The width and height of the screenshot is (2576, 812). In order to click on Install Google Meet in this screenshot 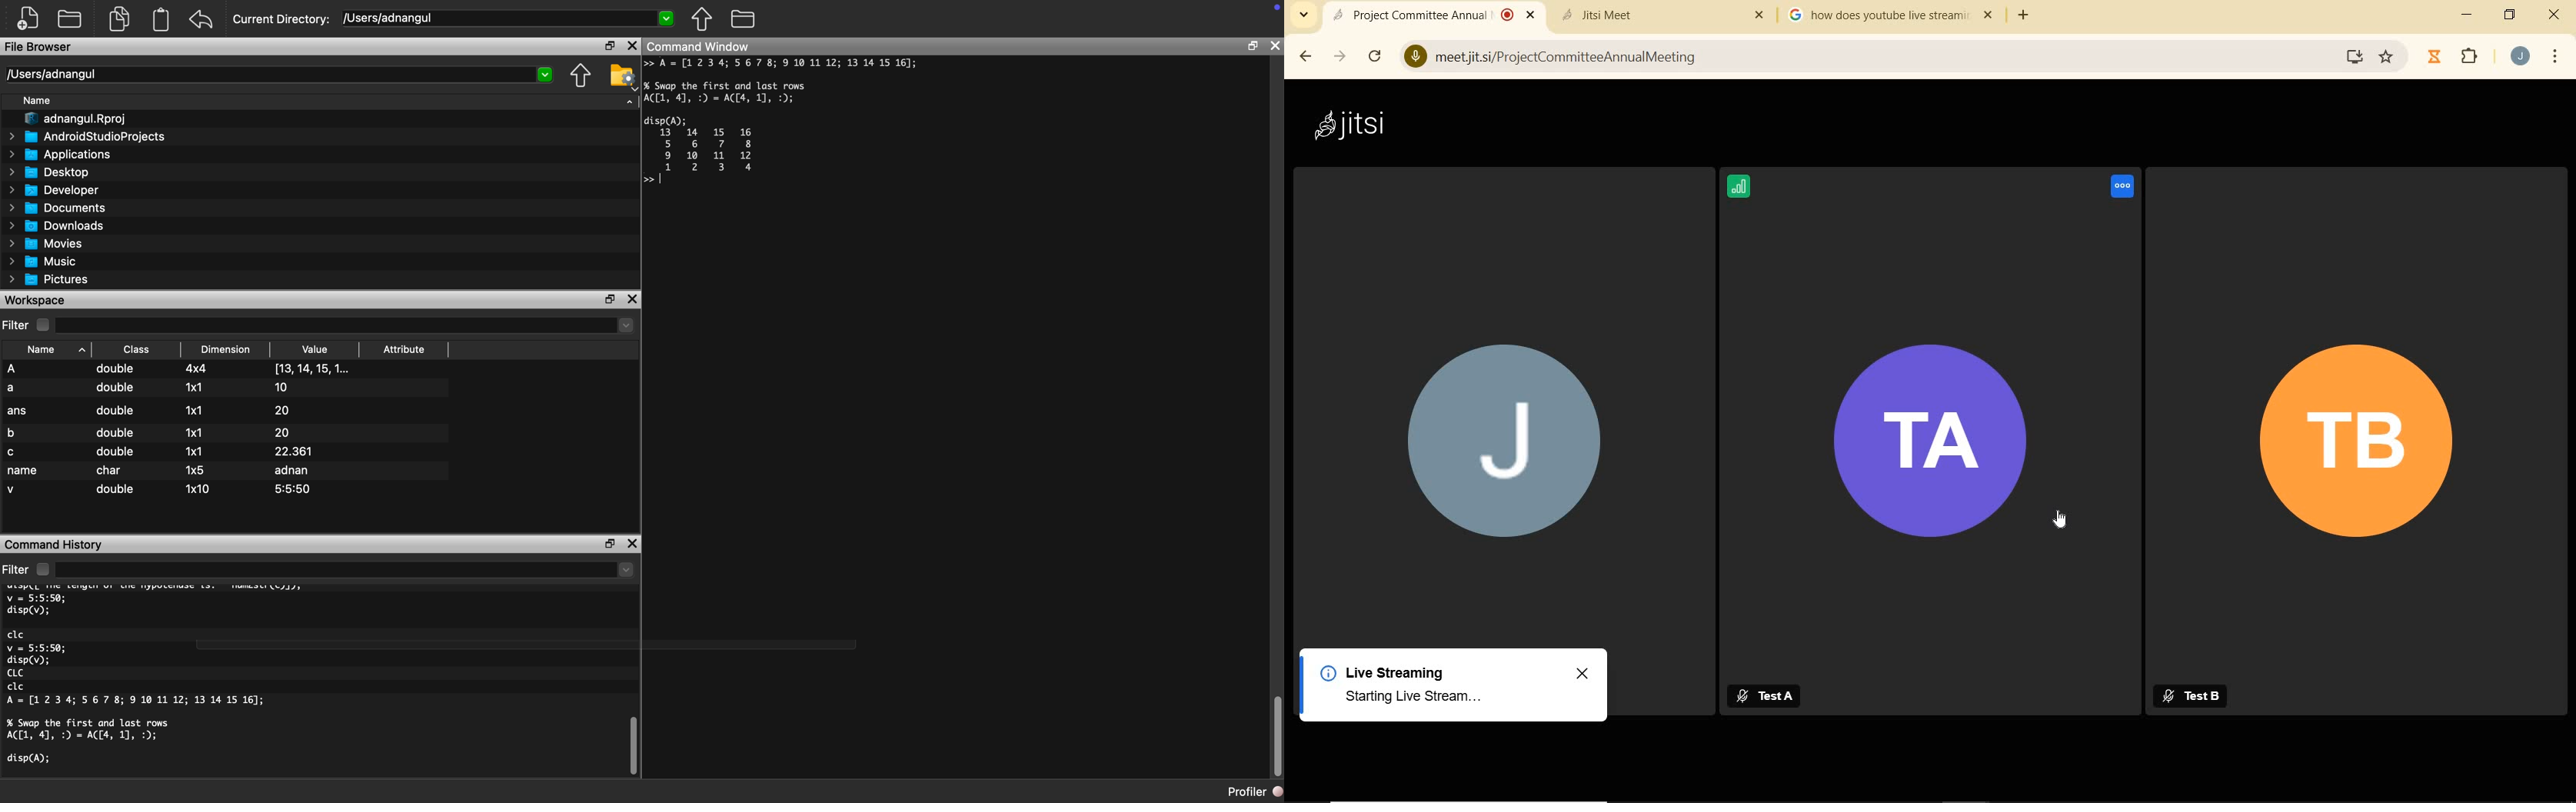, I will do `click(2355, 58)`.